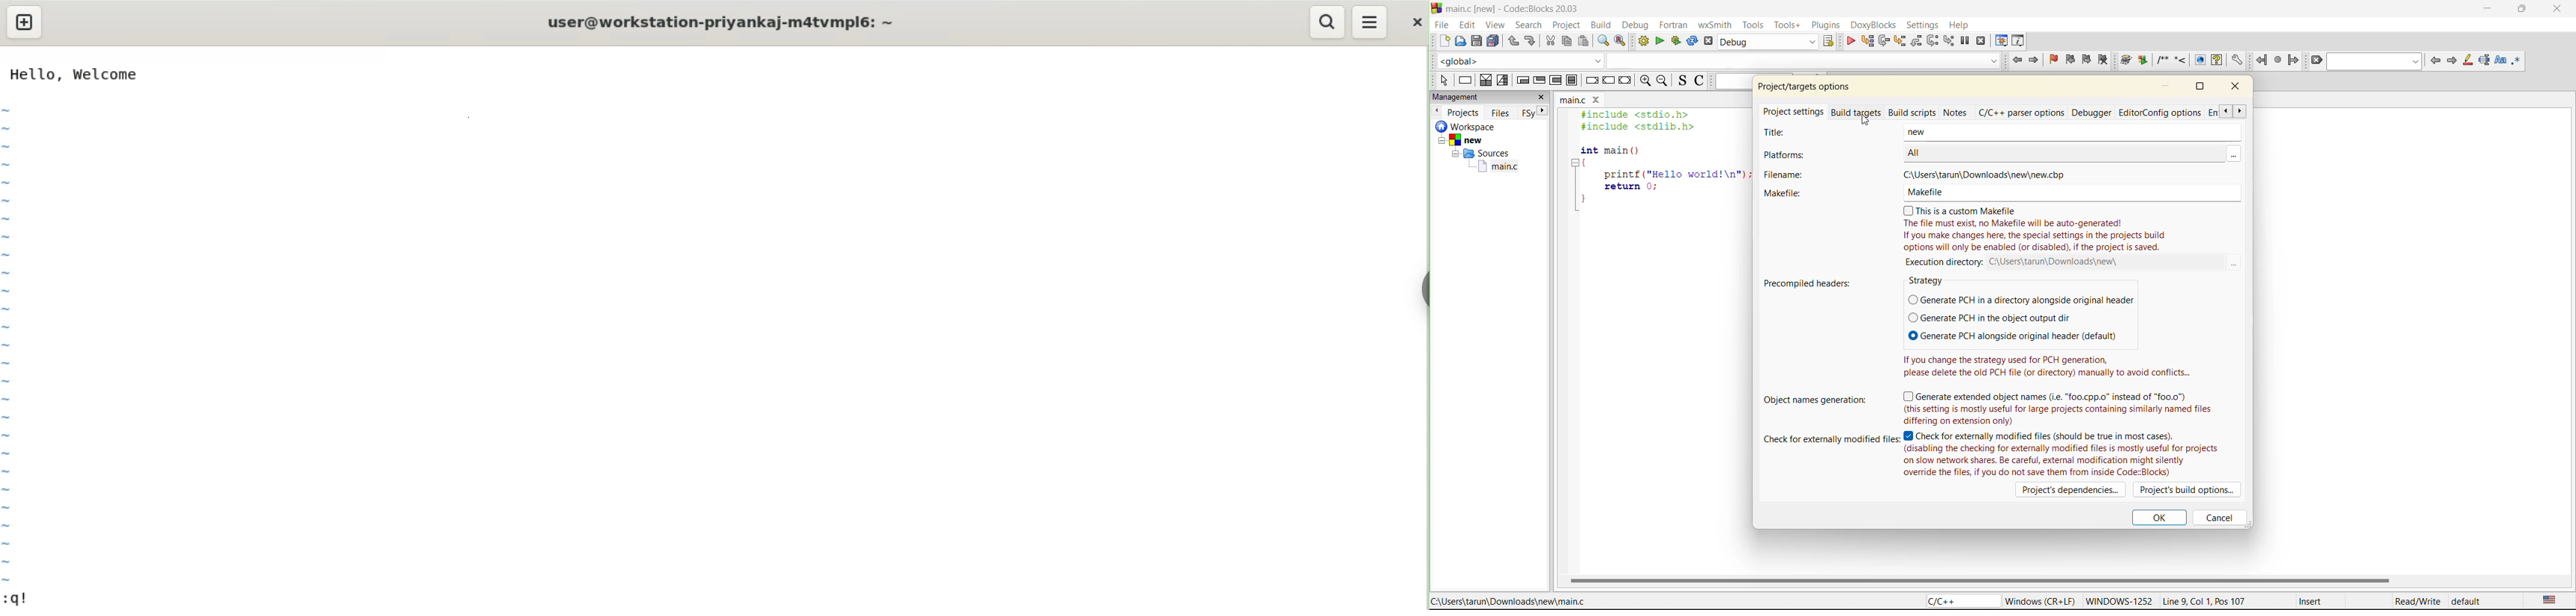  I want to click on Code Completion Search, so click(1803, 60).